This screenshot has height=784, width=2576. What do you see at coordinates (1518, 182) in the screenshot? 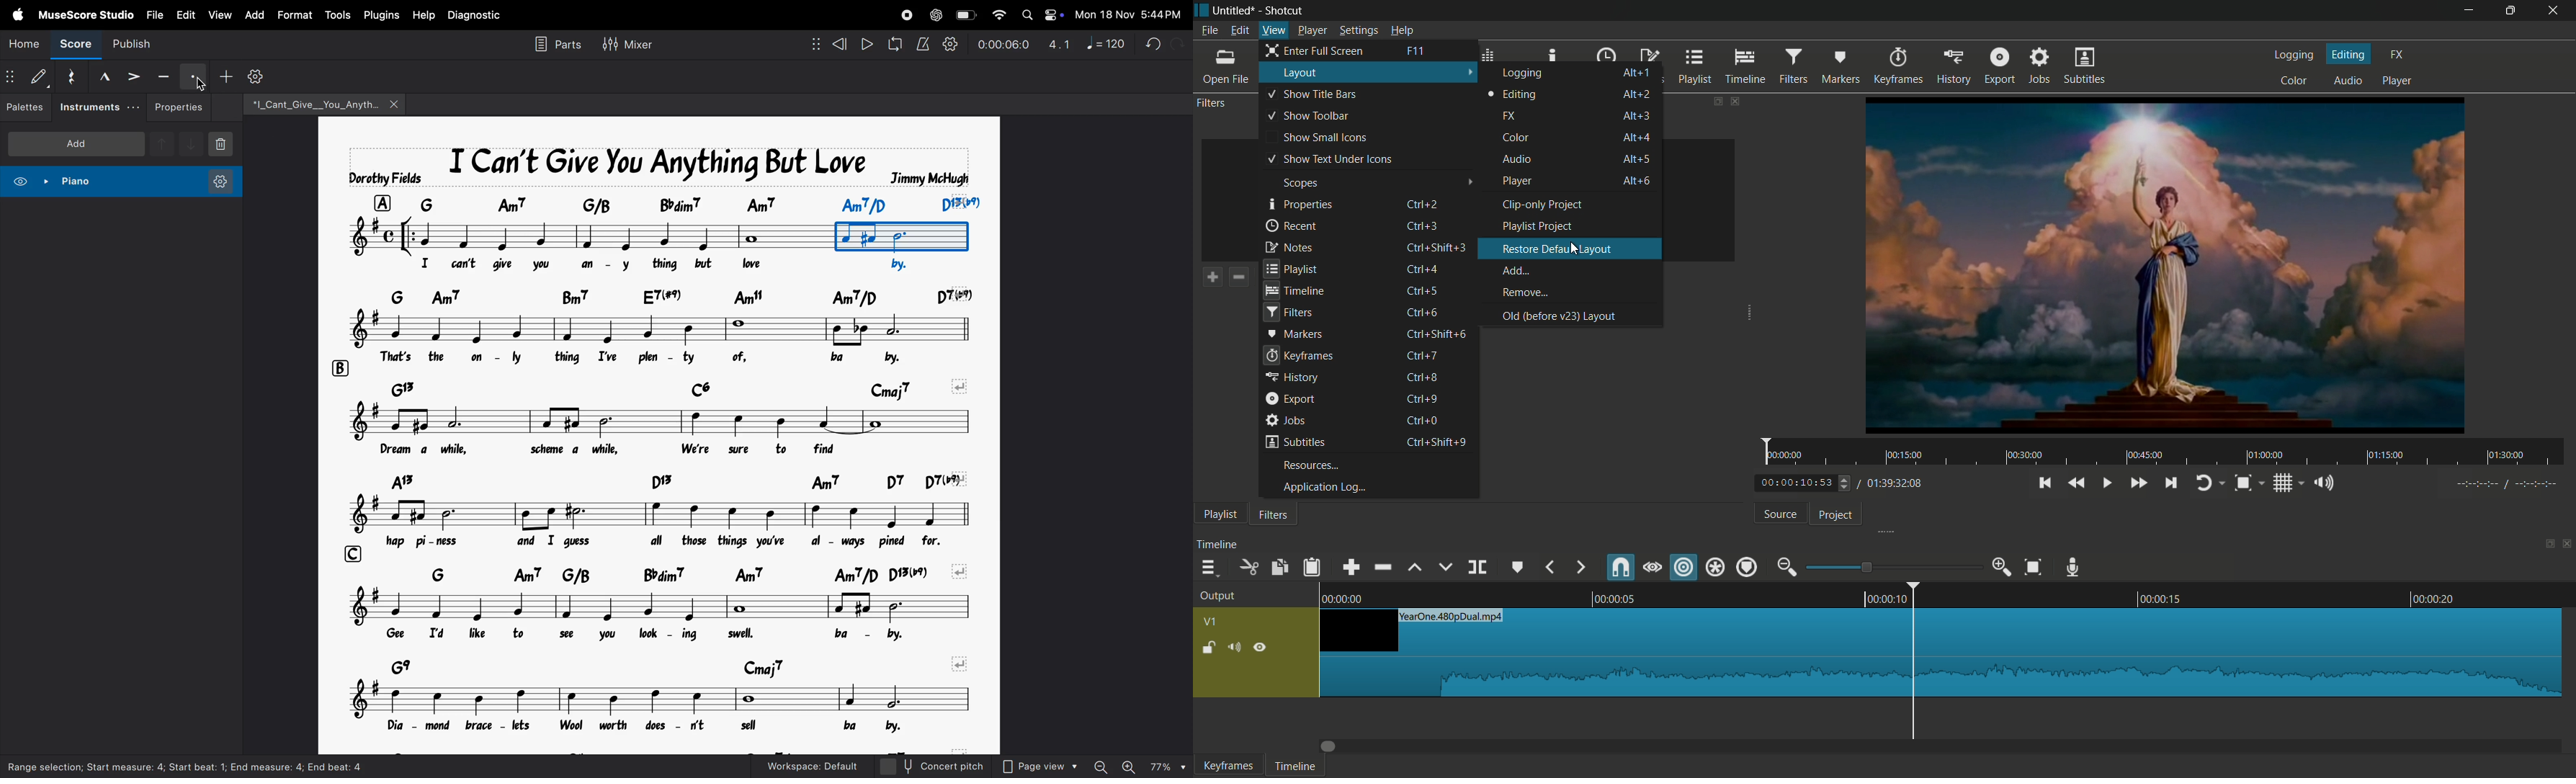
I see `player` at bounding box center [1518, 182].